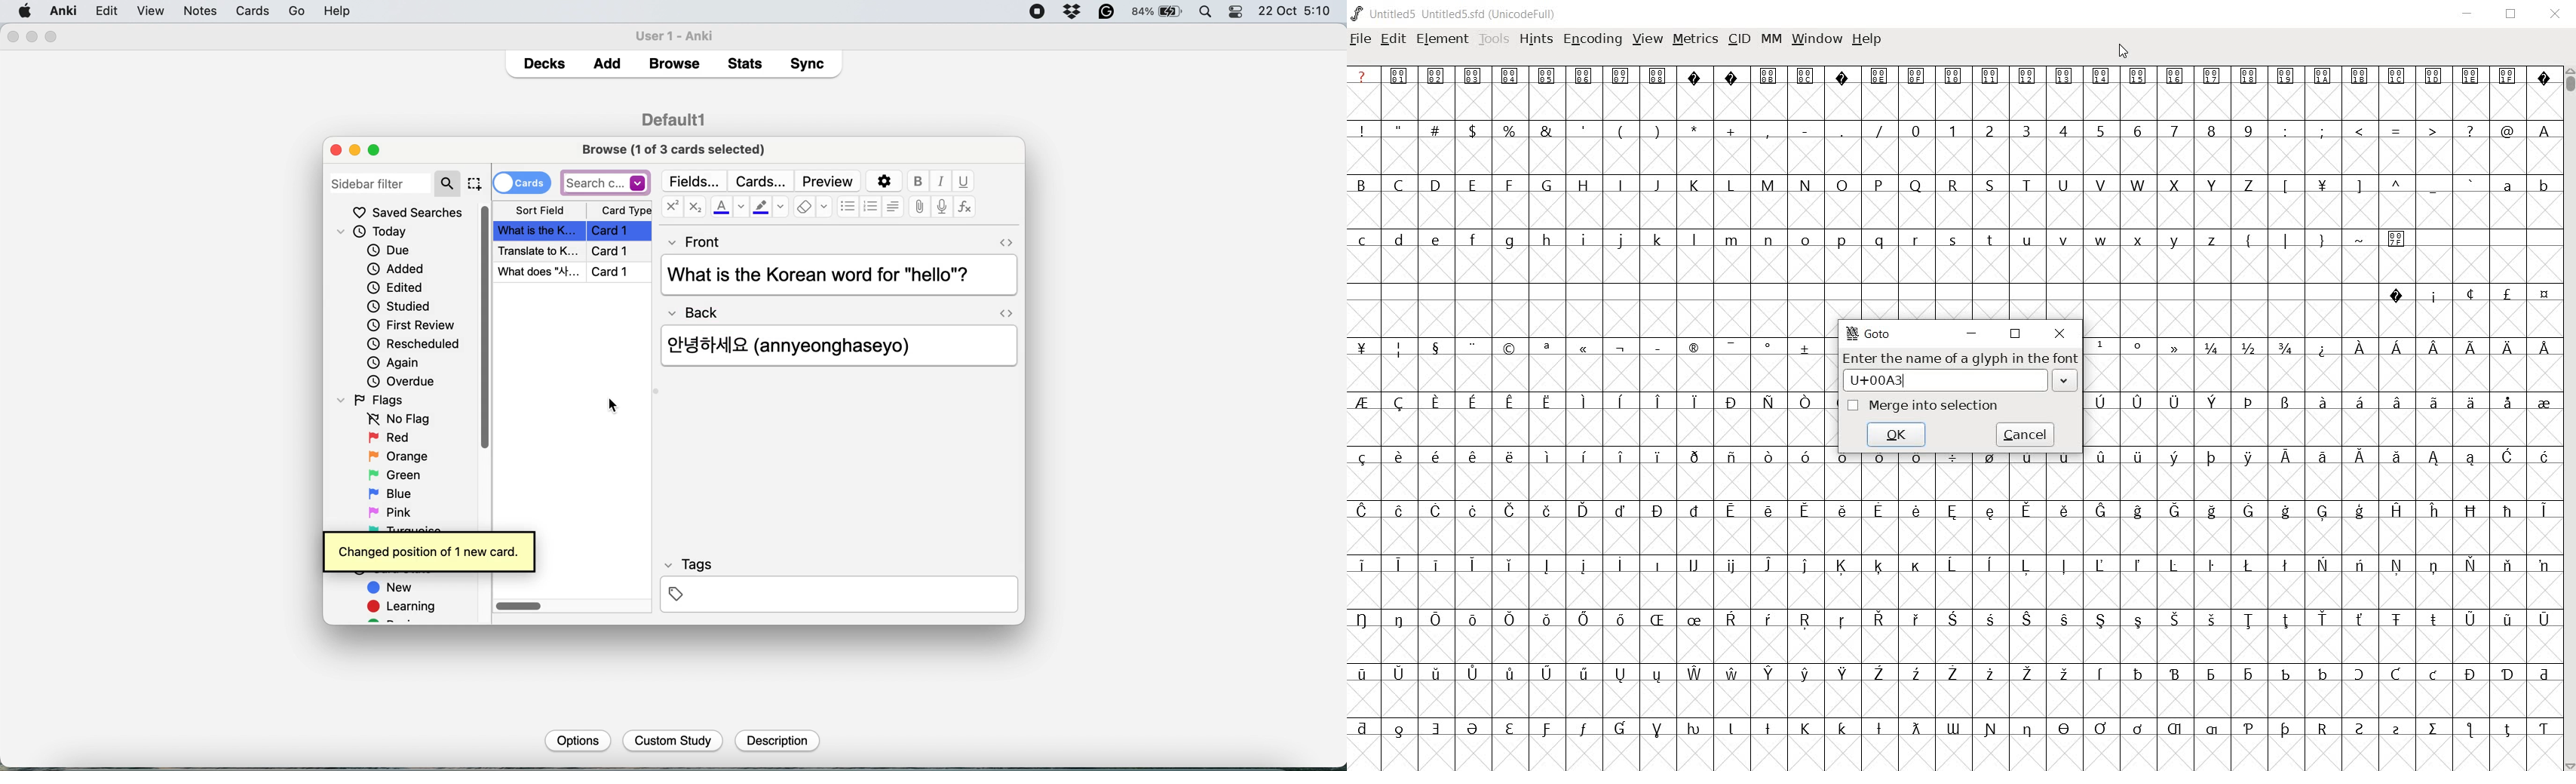 The height and width of the screenshot is (784, 2576). Describe the element at coordinates (2100, 511) in the screenshot. I see `Symbol` at that location.